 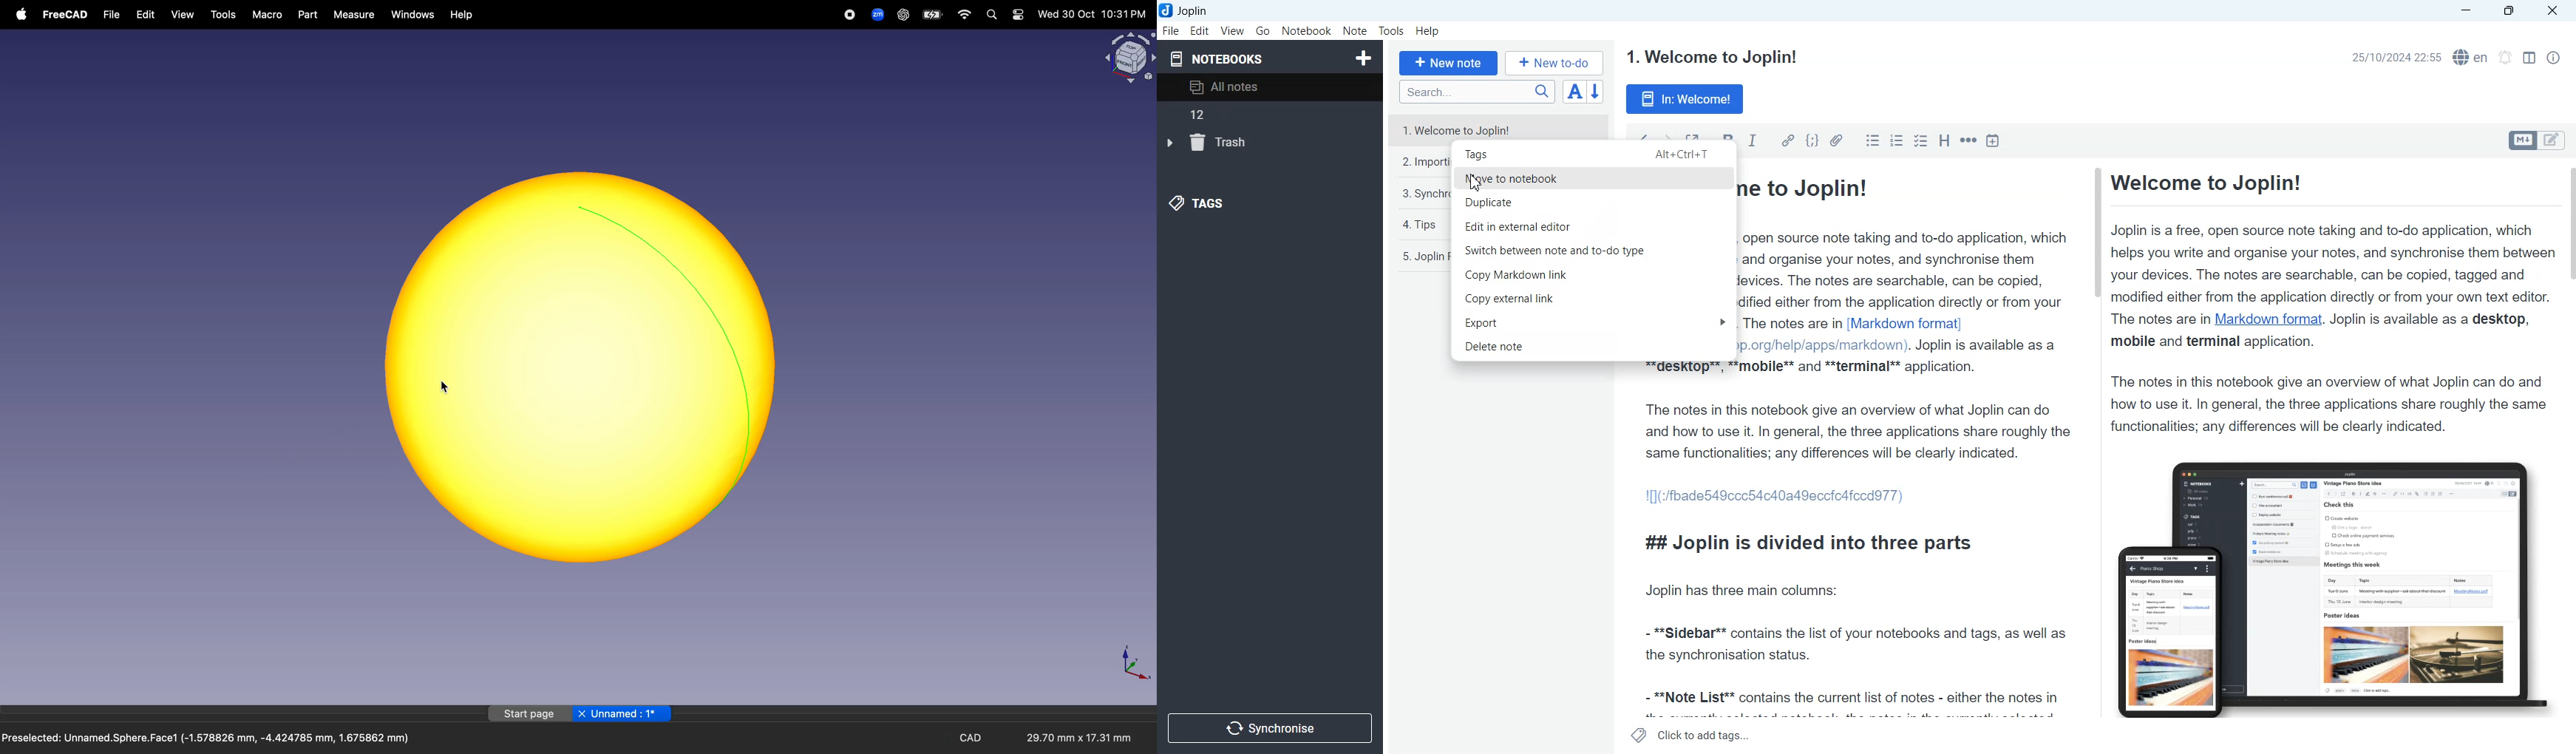 I want to click on 1. Welcome to Joplin!, so click(x=1710, y=57).